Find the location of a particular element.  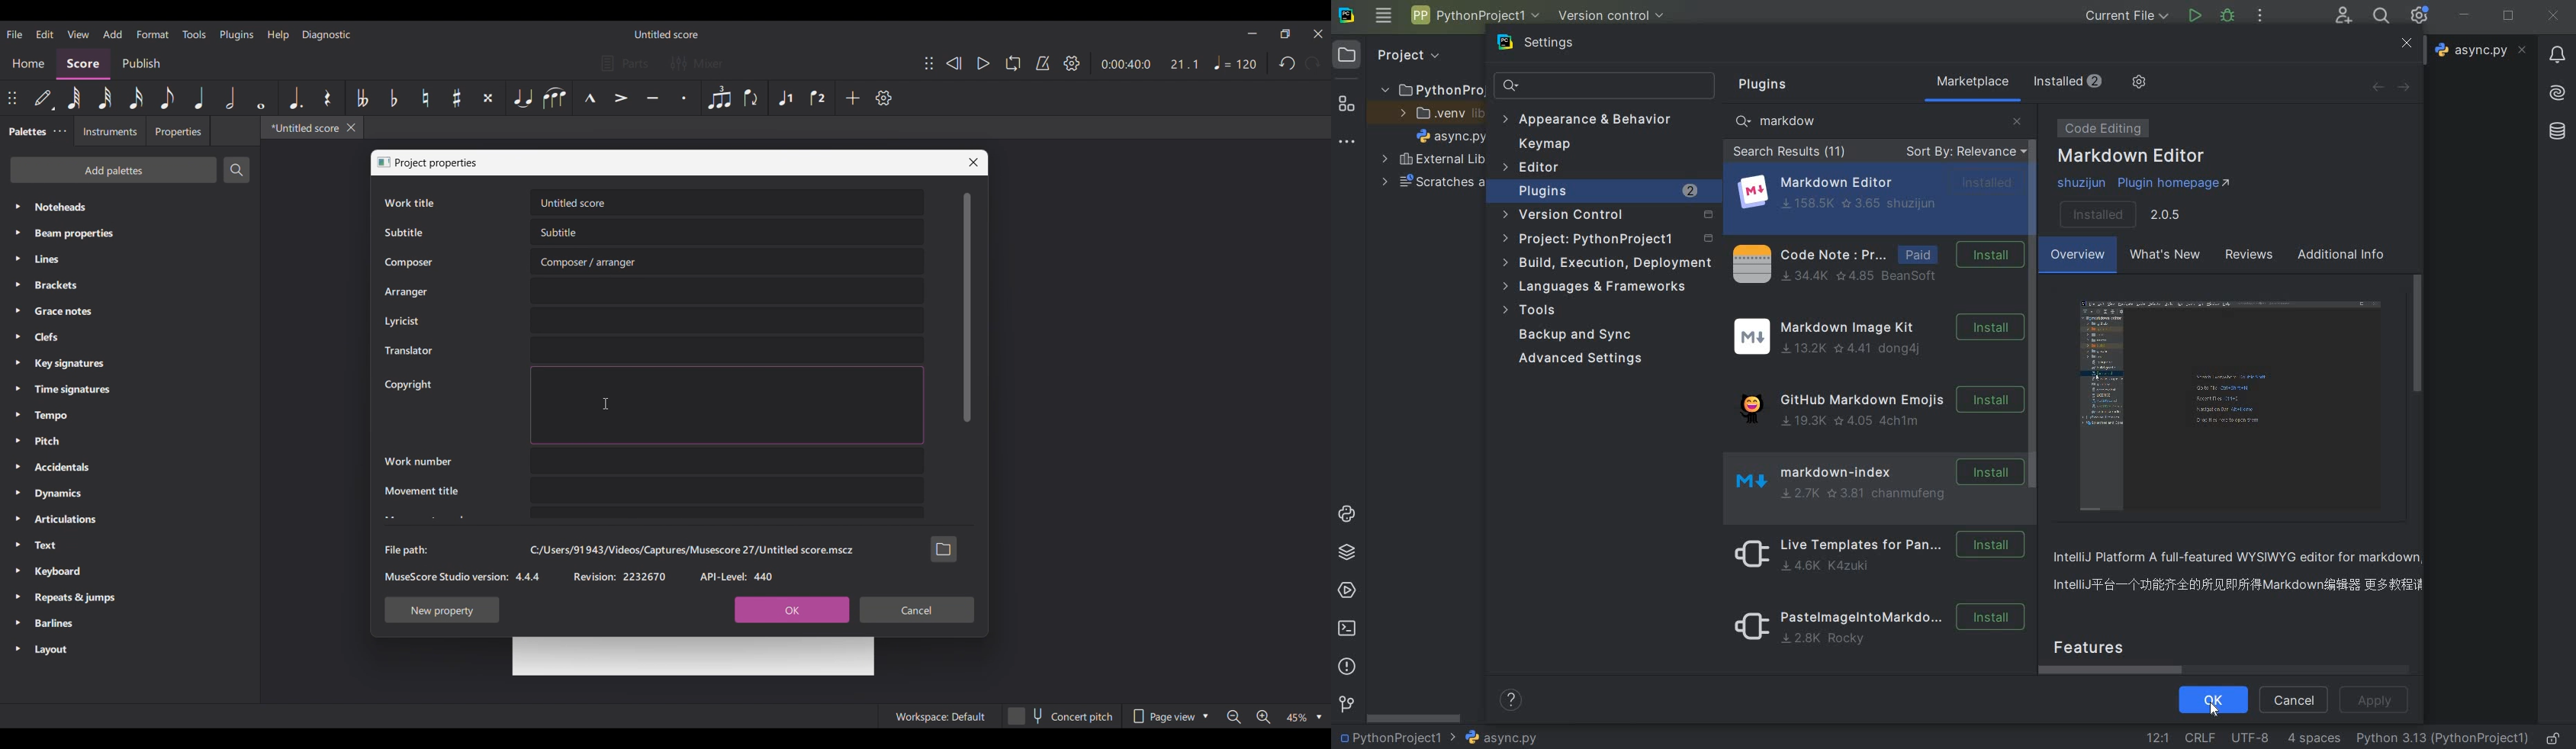

8th note is located at coordinates (167, 98).